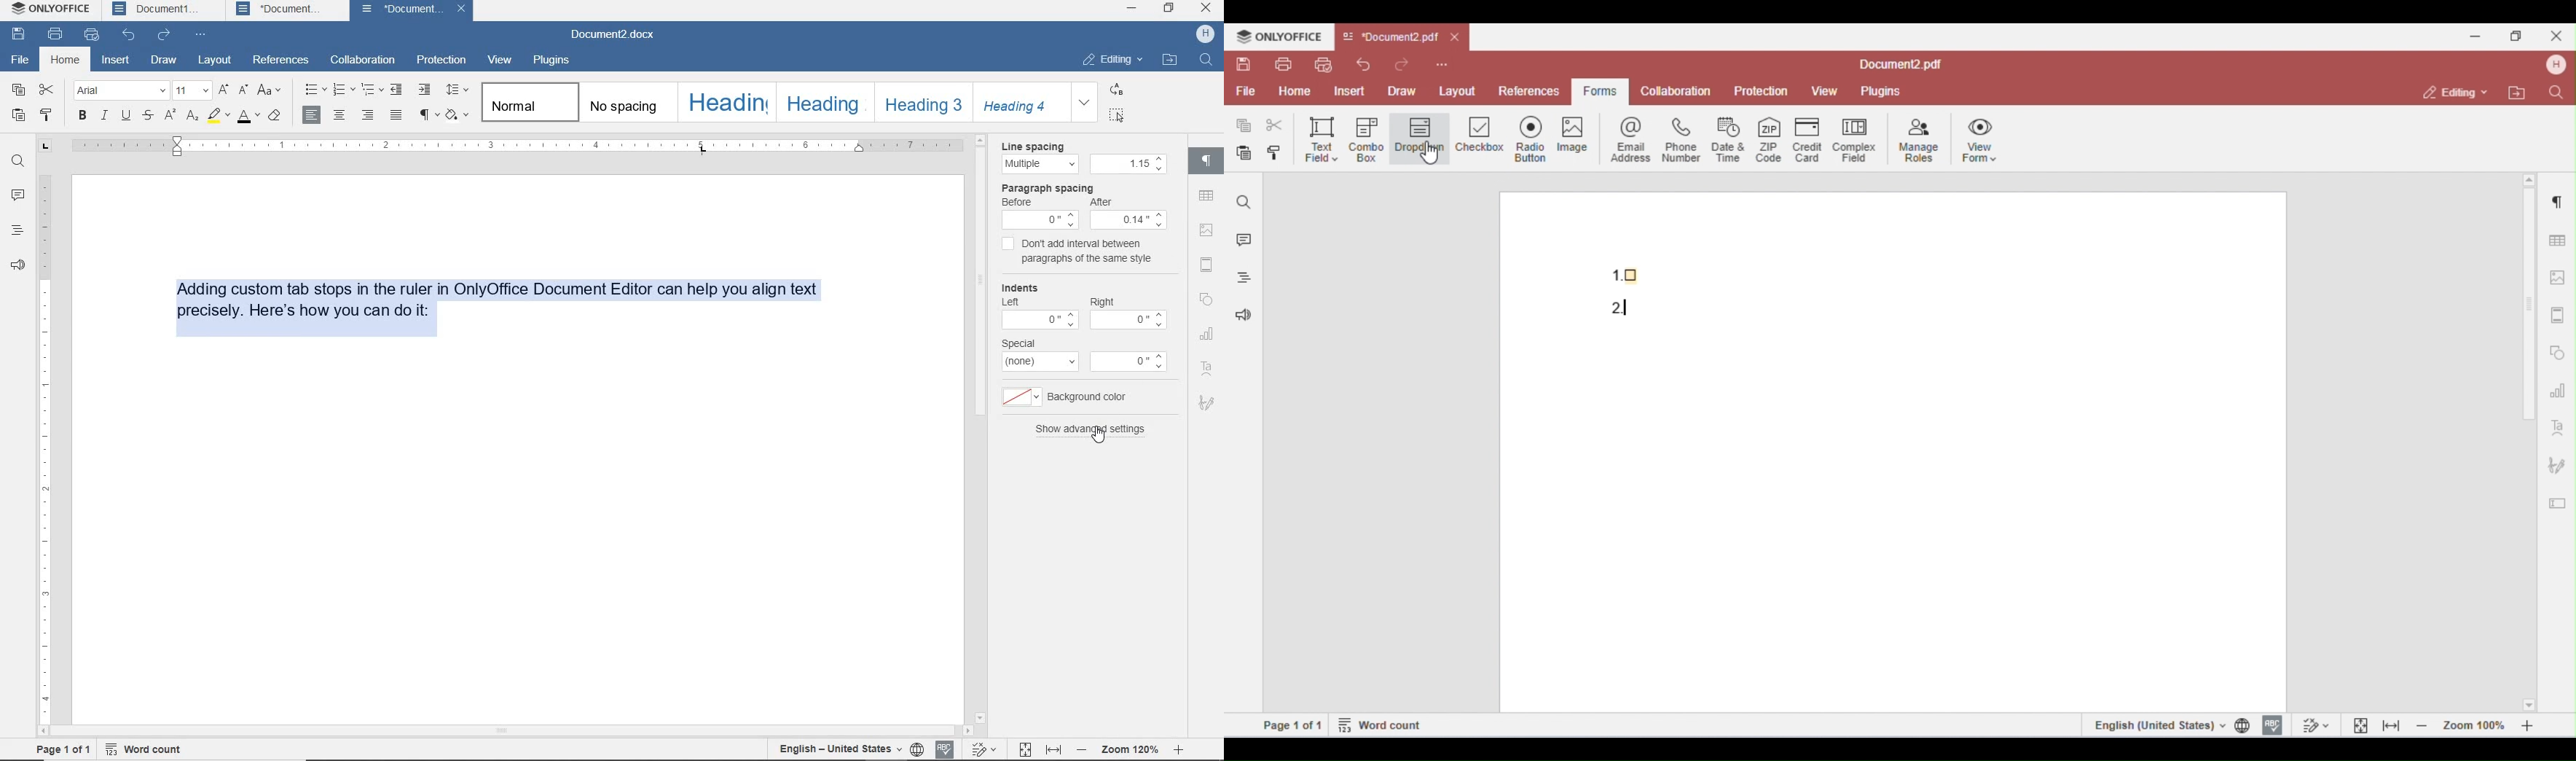 This screenshot has height=784, width=2576. Describe the element at coordinates (203, 36) in the screenshot. I see `customize quick access toolbar` at that location.